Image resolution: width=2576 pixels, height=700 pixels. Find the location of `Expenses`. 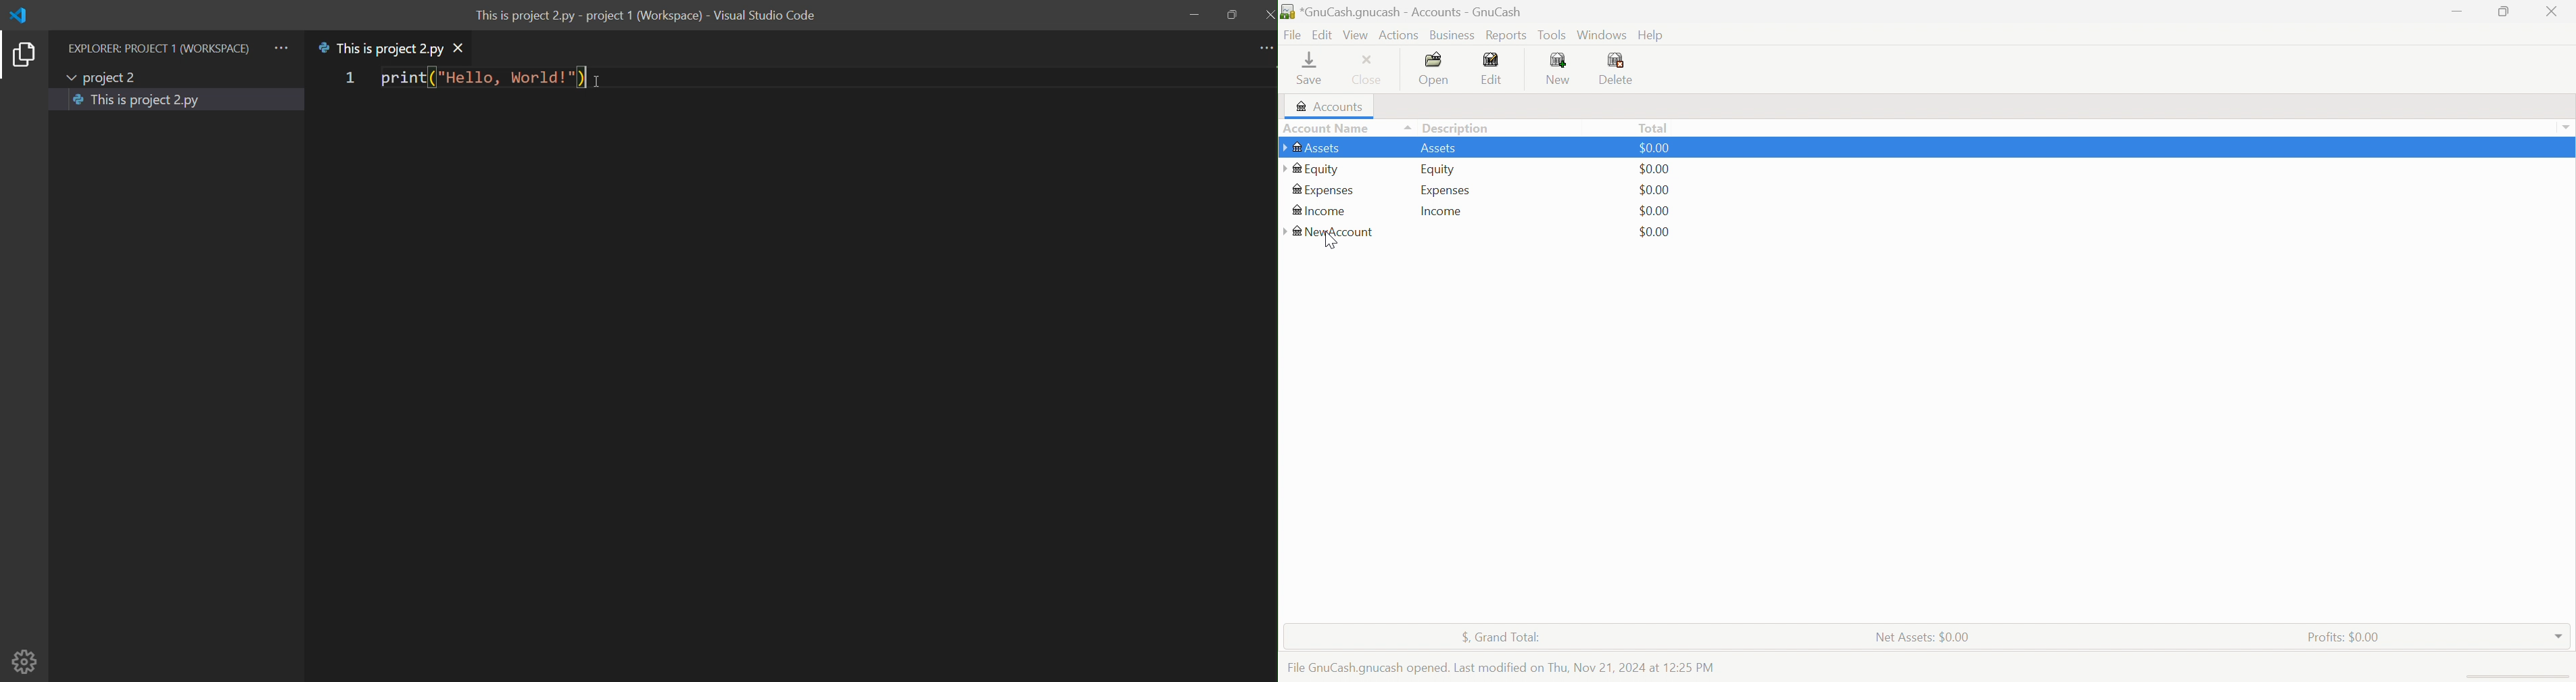

Expenses is located at coordinates (1324, 191).